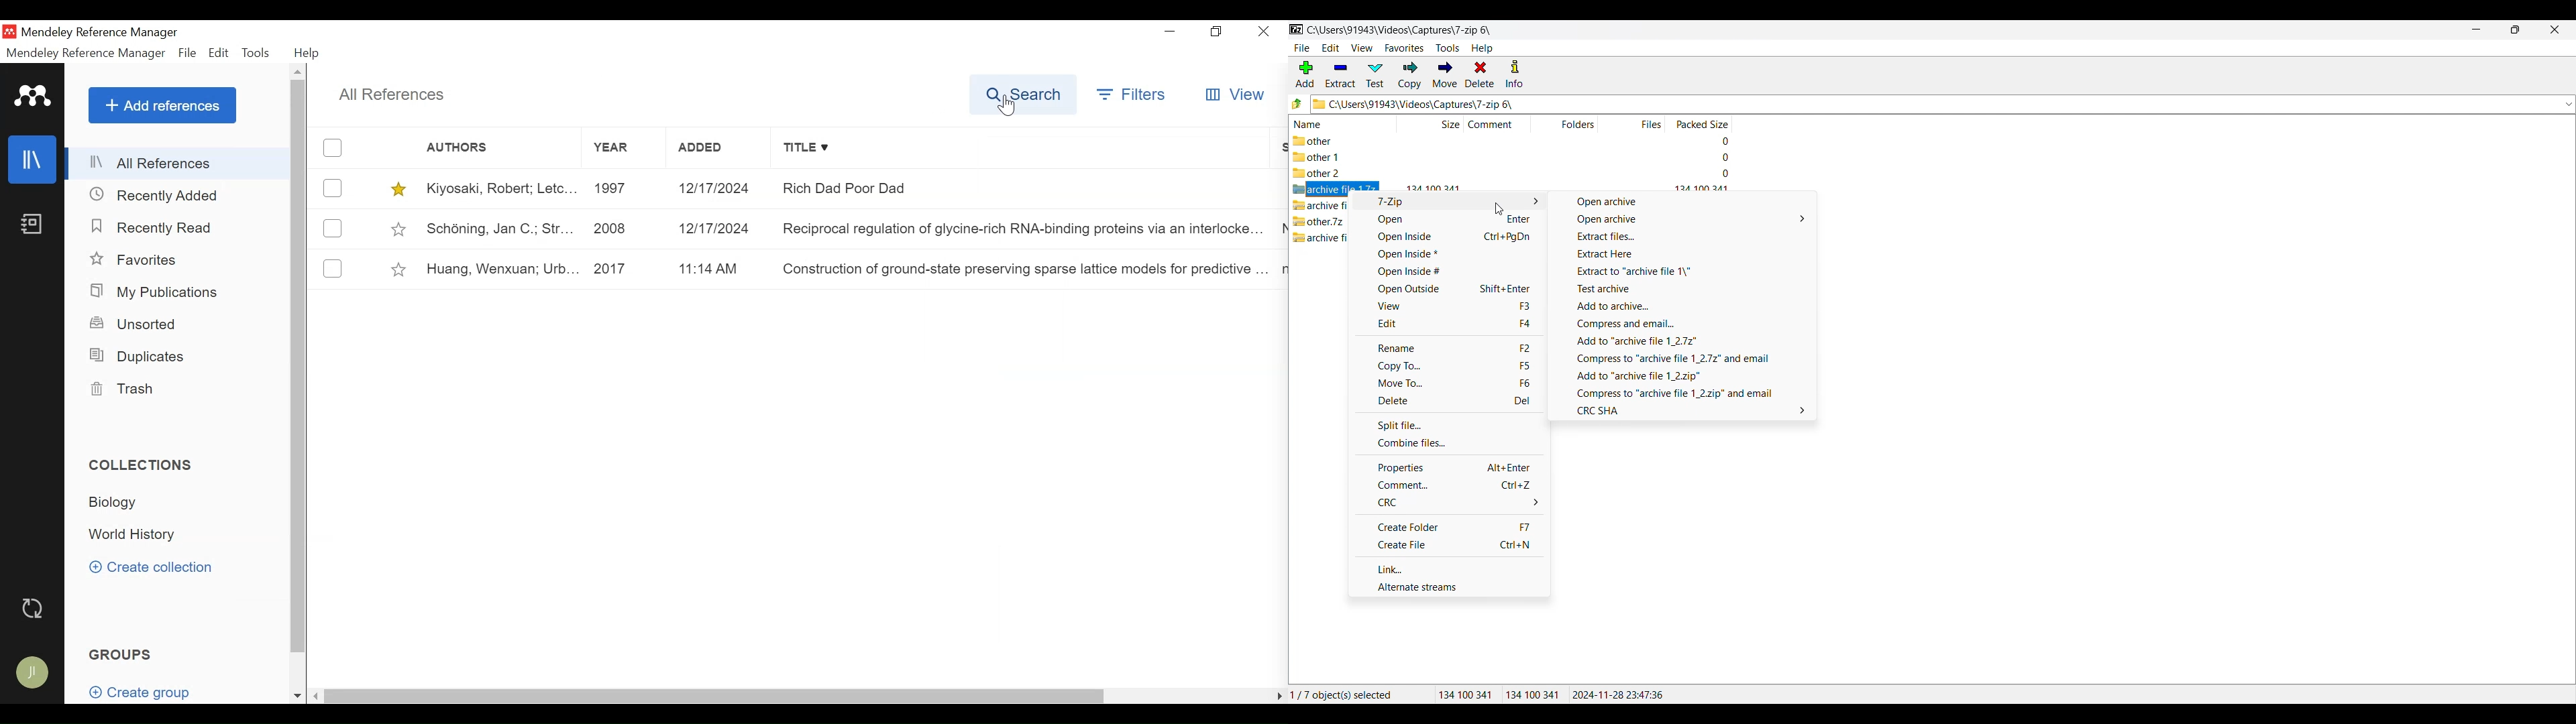  What do you see at coordinates (400, 268) in the screenshot?
I see `Toggle Favorites` at bounding box center [400, 268].